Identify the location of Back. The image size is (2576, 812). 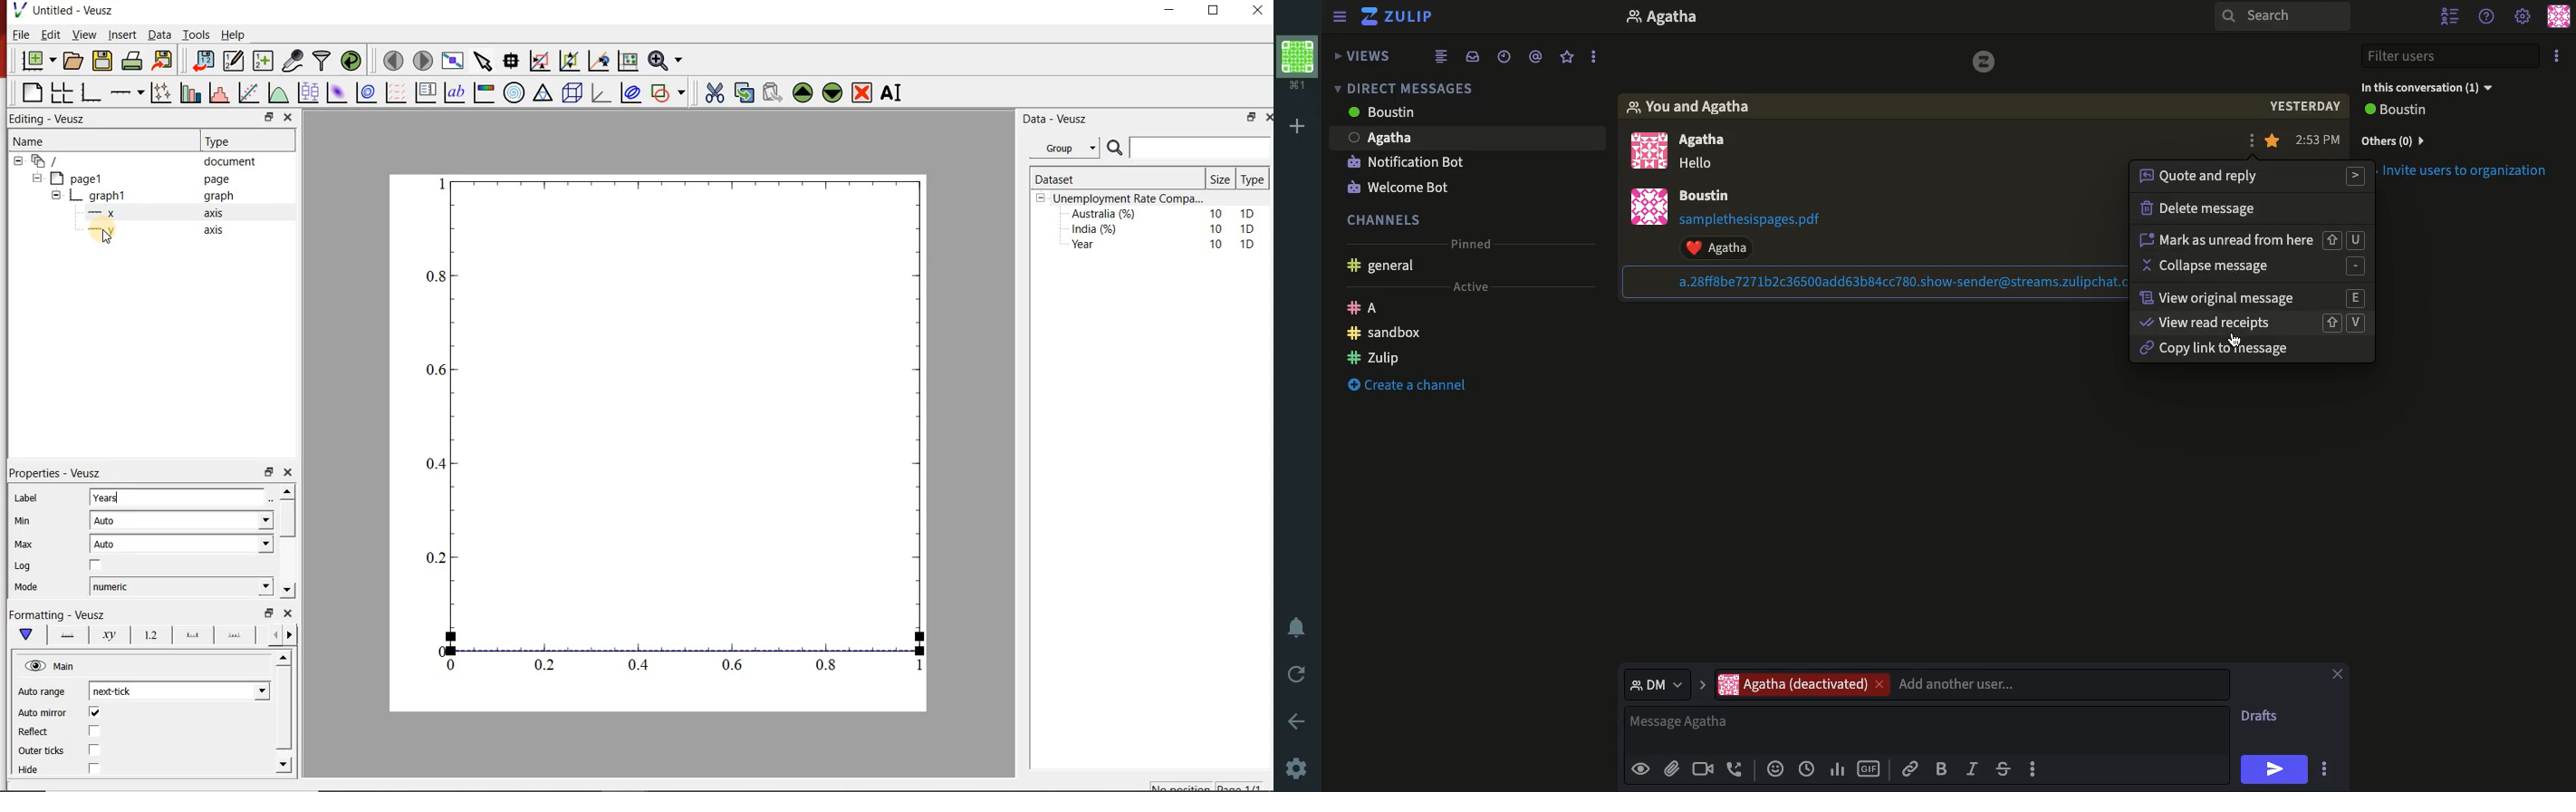
(1293, 720).